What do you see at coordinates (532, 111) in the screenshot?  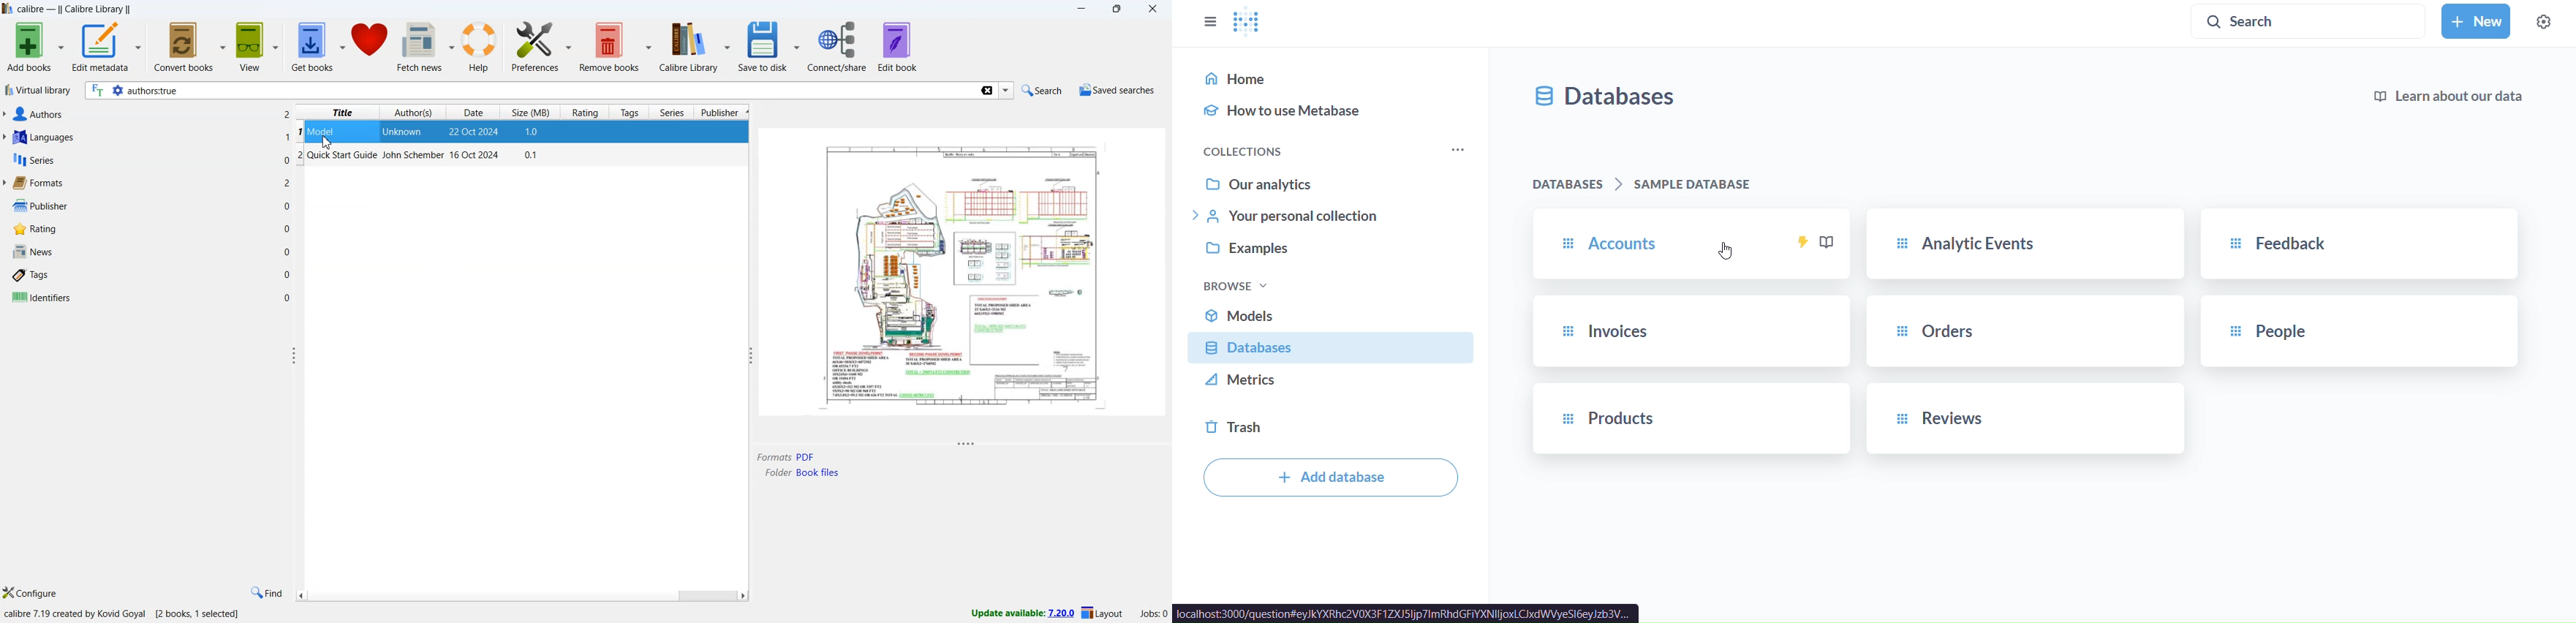 I see `size` at bounding box center [532, 111].